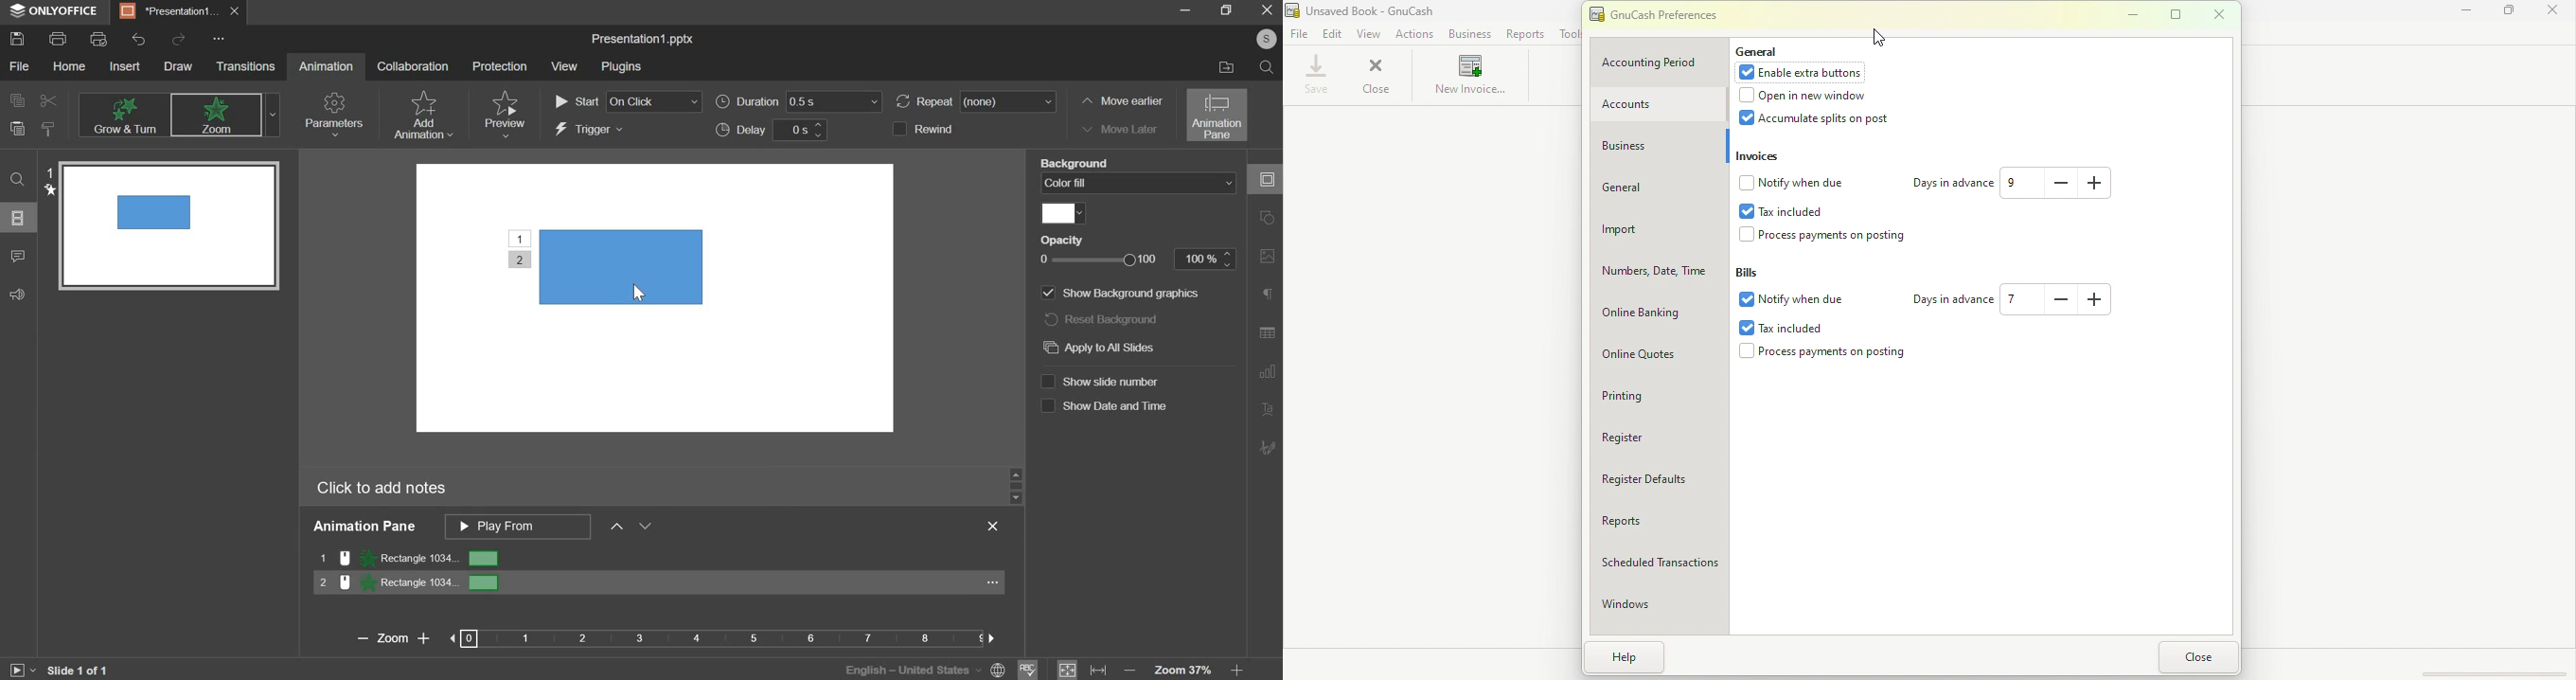 The width and height of the screenshot is (2576, 700). What do you see at coordinates (1206, 259) in the screenshot?
I see `100%` at bounding box center [1206, 259].